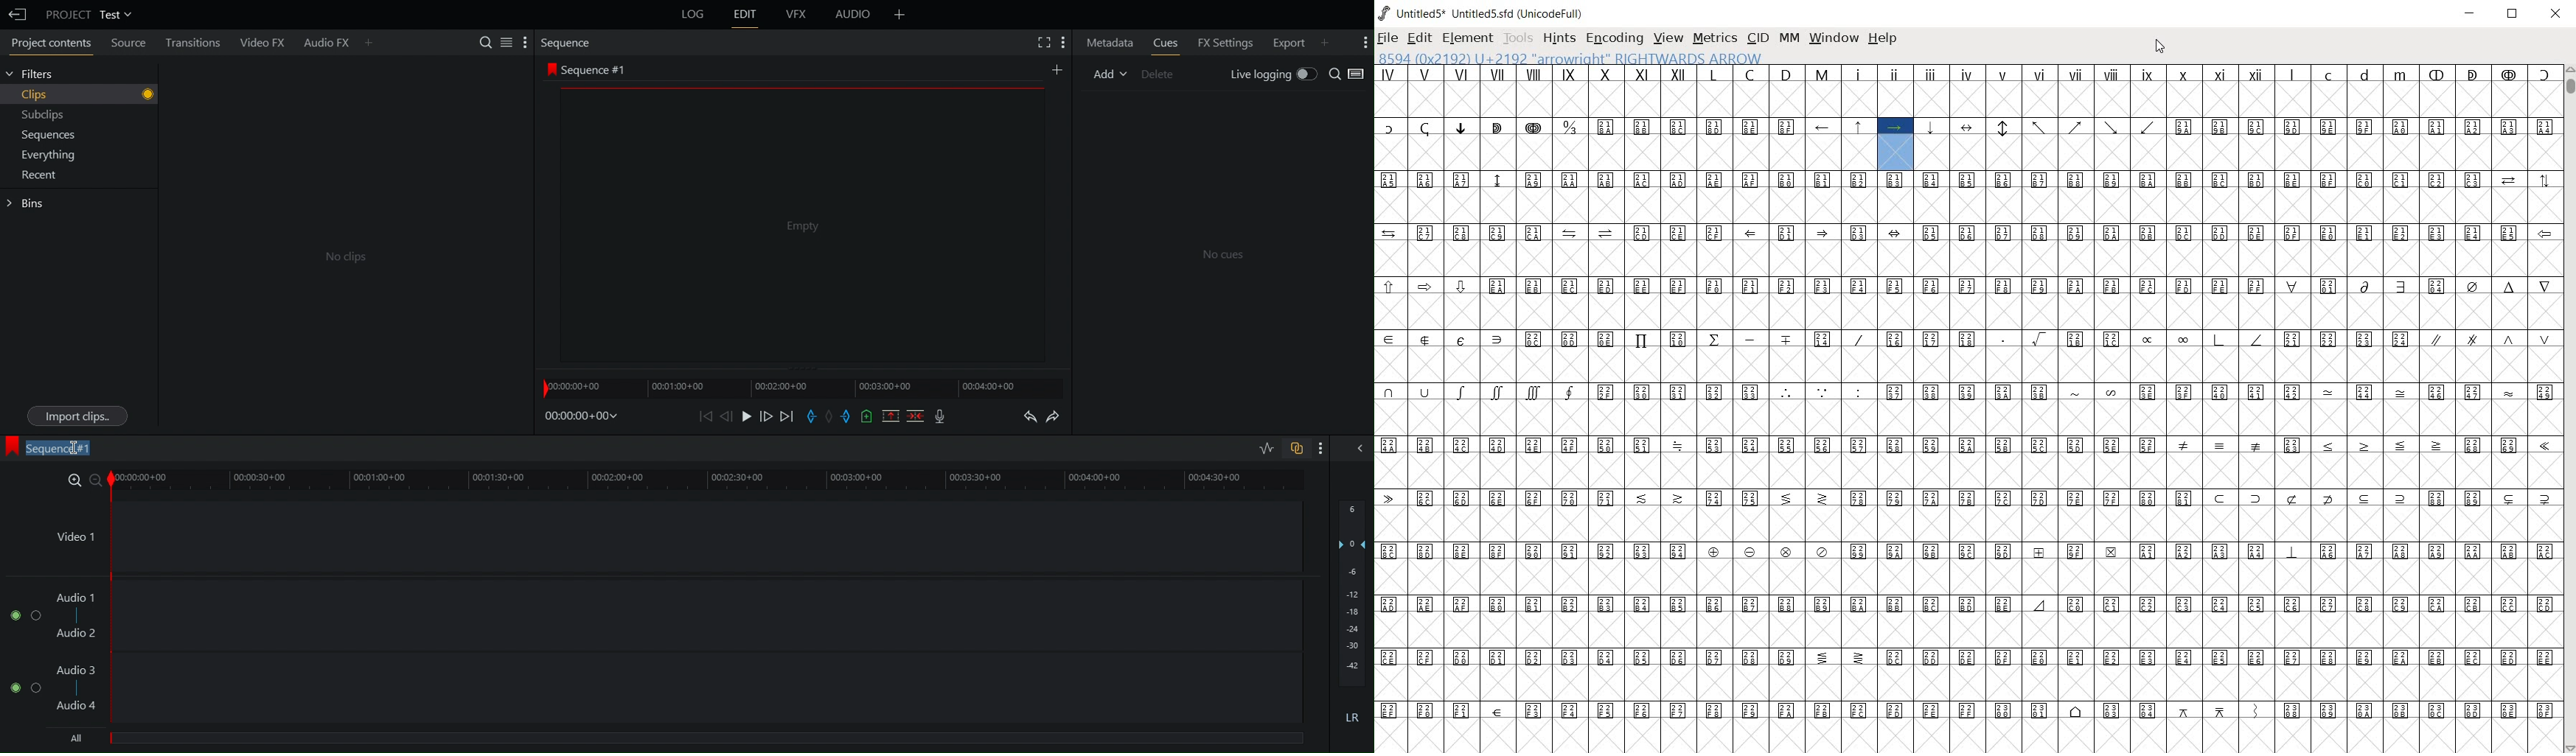 The height and width of the screenshot is (756, 2576). Describe the element at coordinates (45, 42) in the screenshot. I see `Project contents` at that location.